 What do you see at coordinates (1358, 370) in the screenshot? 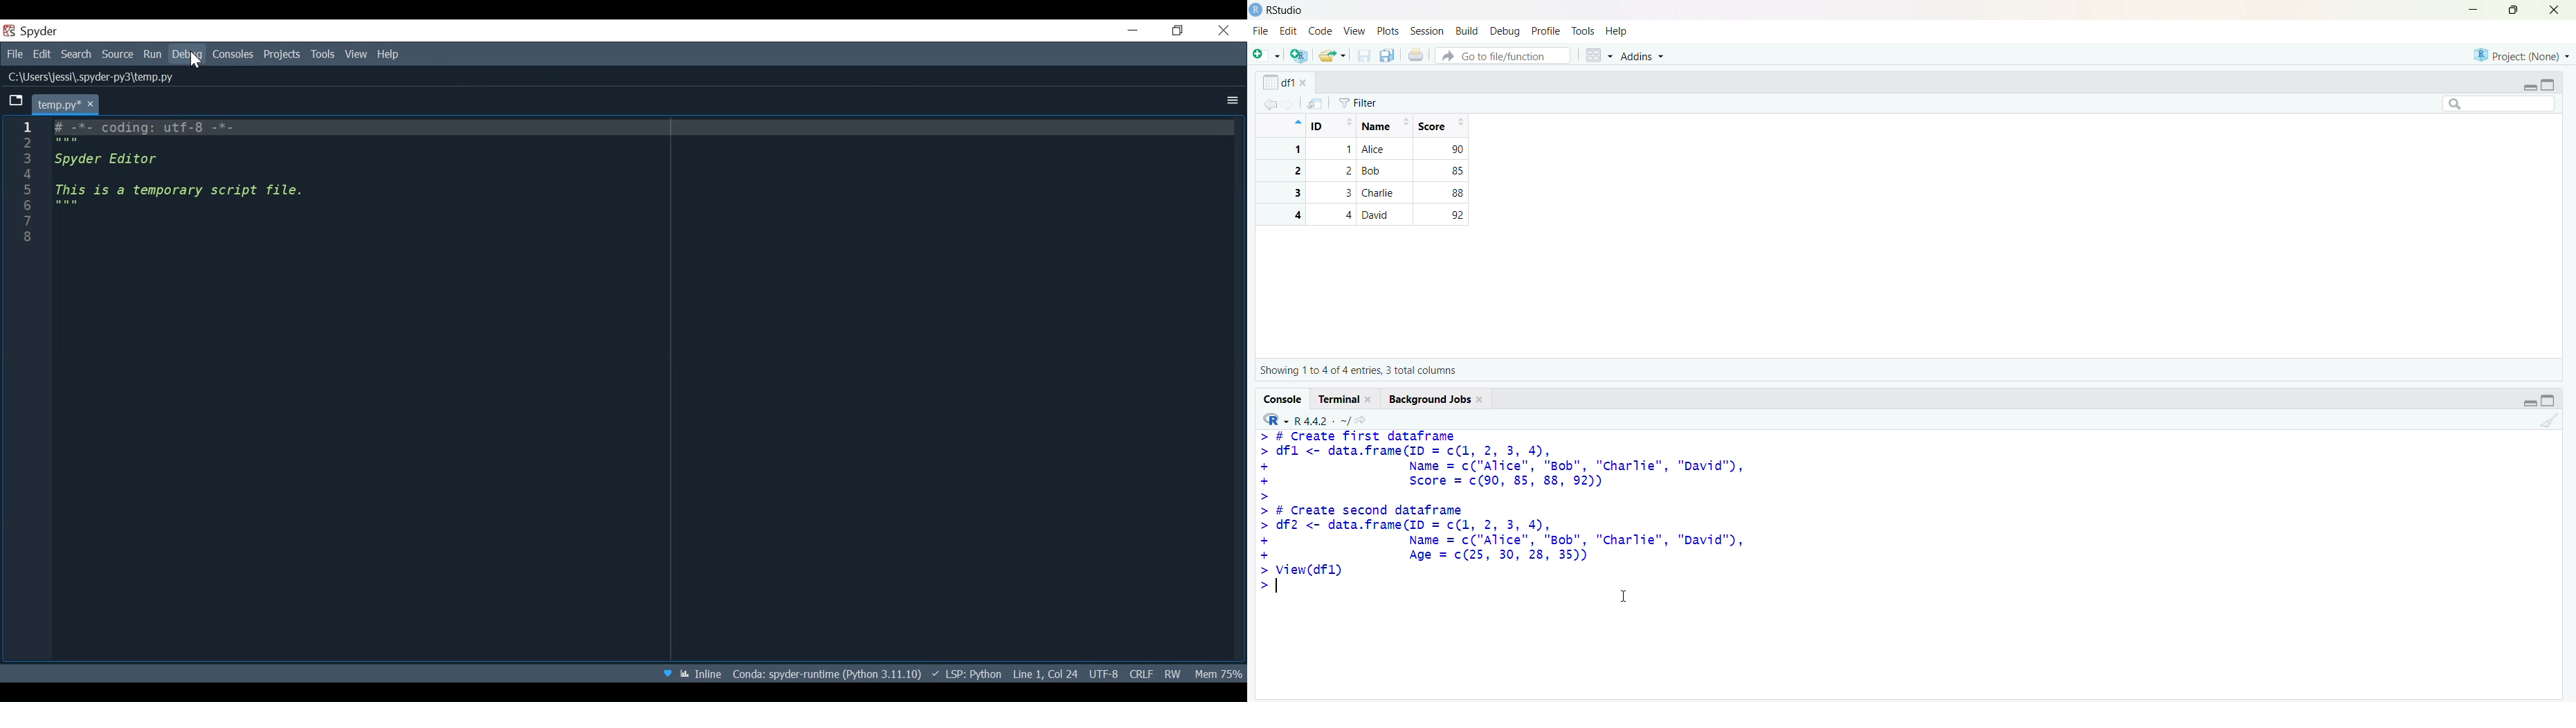
I see `Showing 1 to 4 of 4 entries, 3 total columns` at bounding box center [1358, 370].